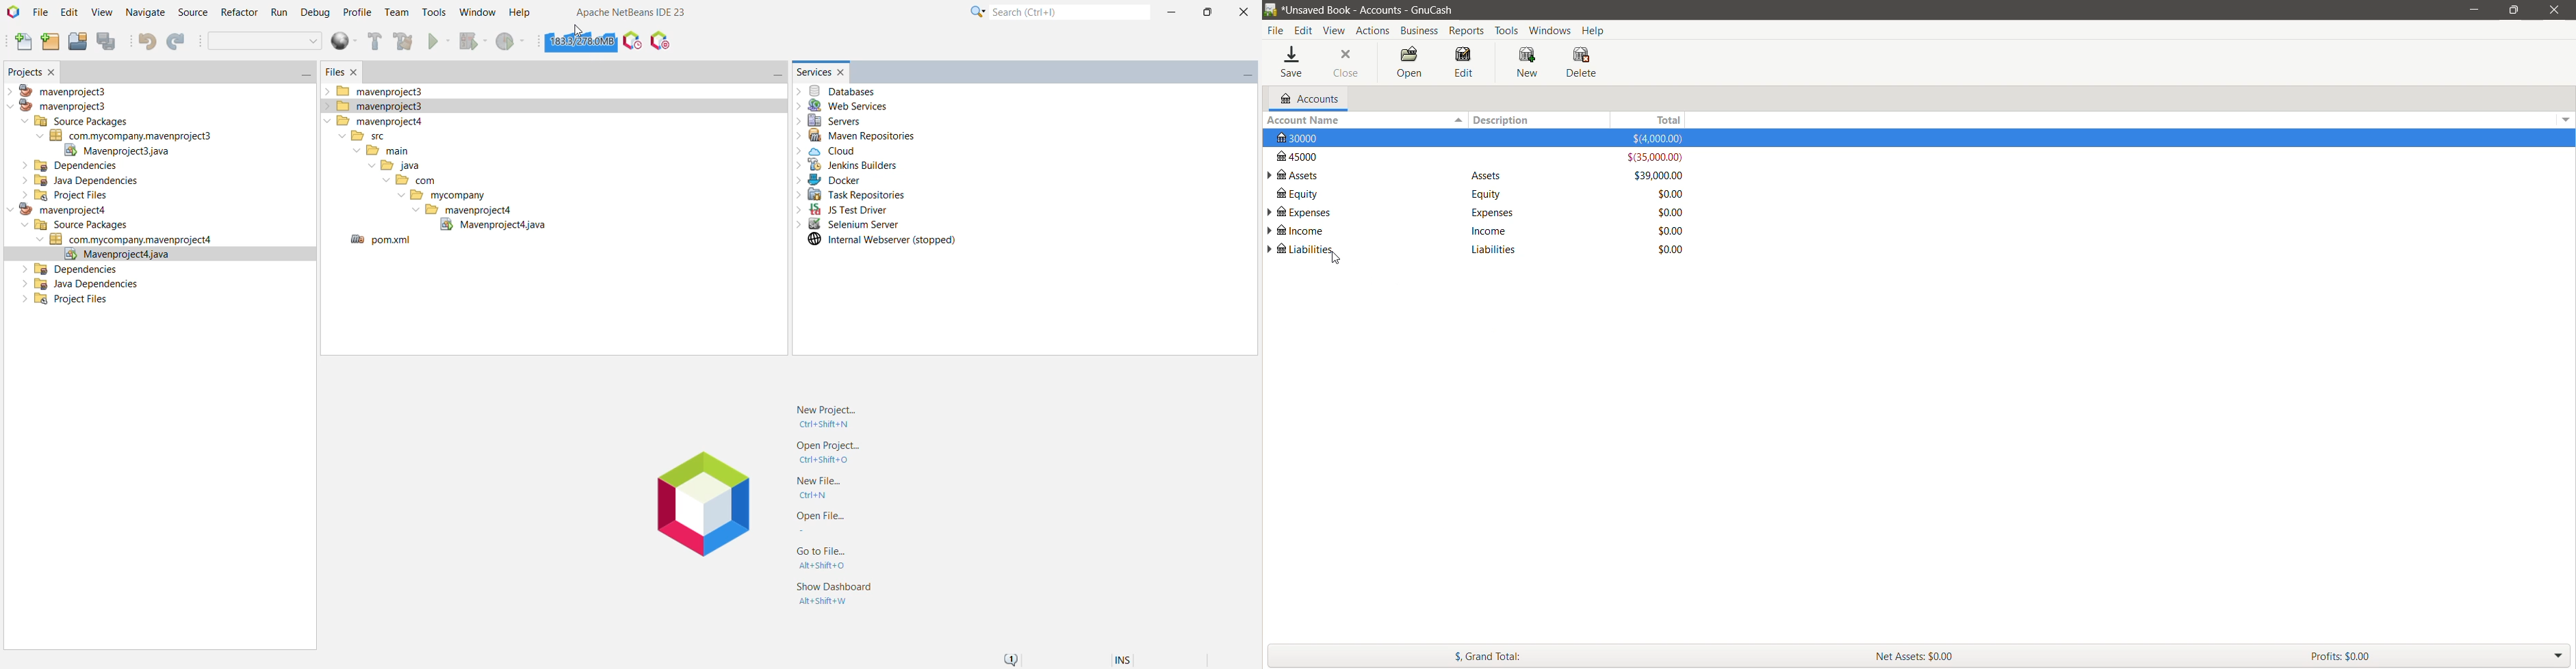 This screenshot has width=2576, height=672. What do you see at coordinates (434, 11) in the screenshot?
I see `Tools` at bounding box center [434, 11].